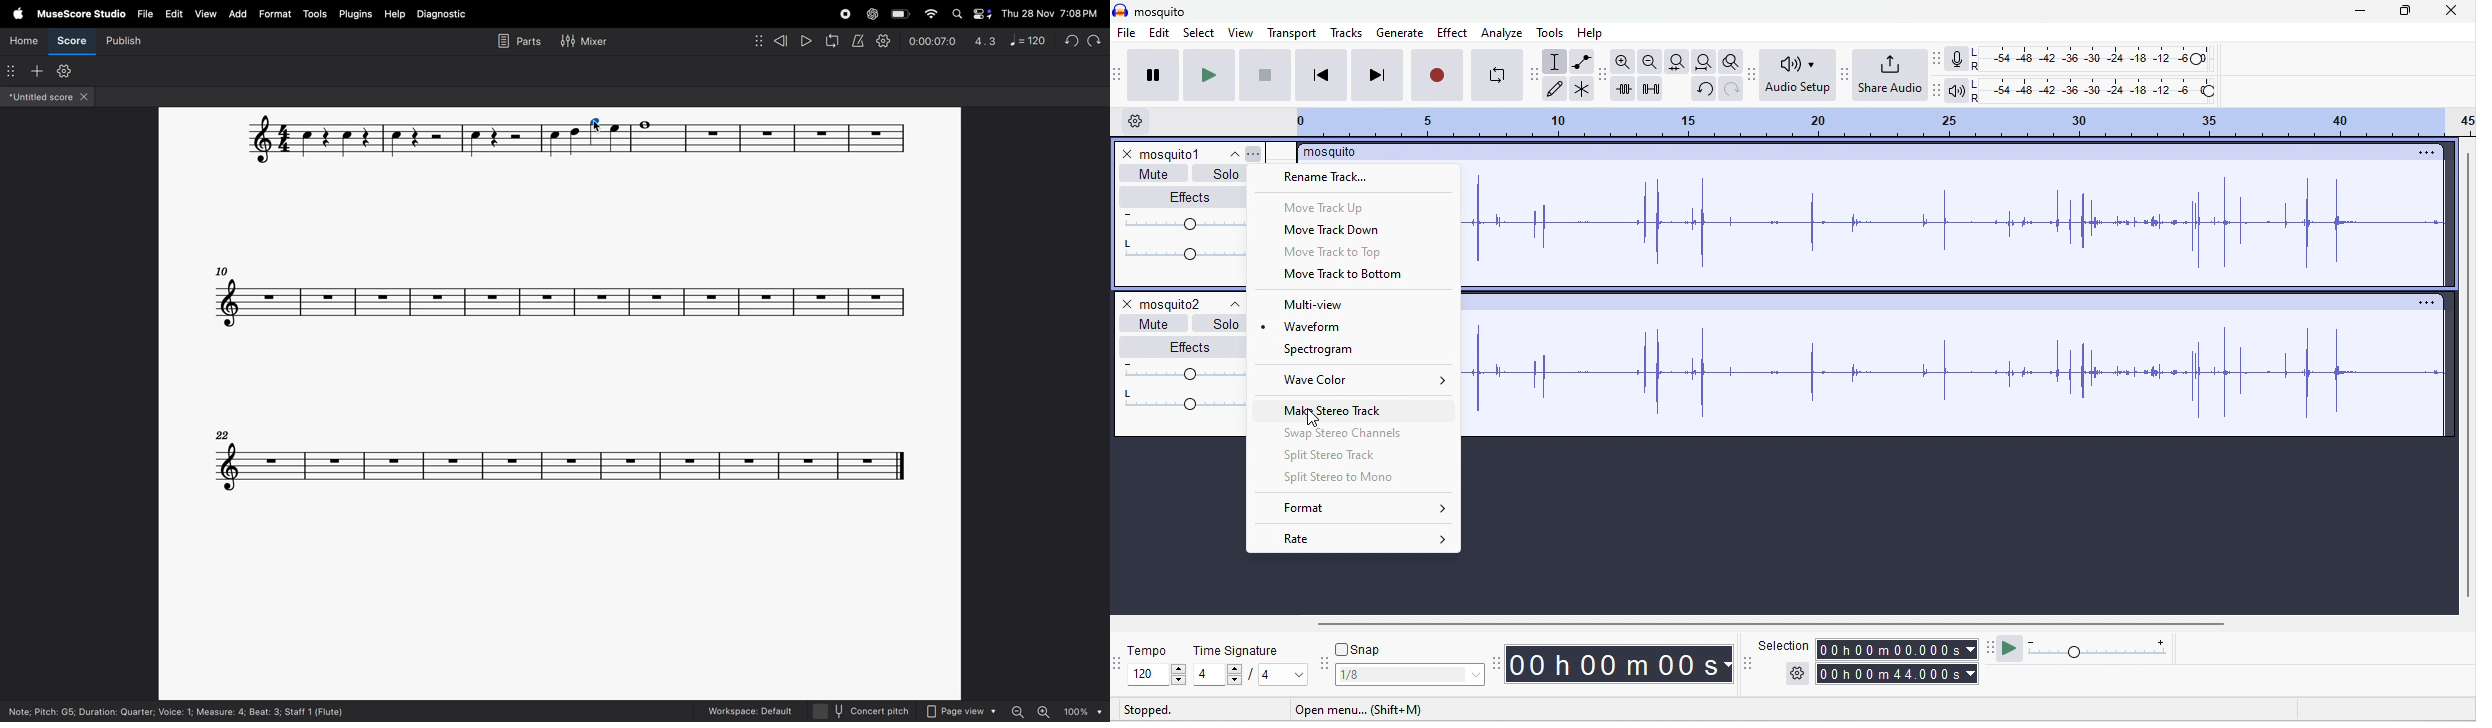 This screenshot has height=728, width=2492. I want to click on publish, so click(121, 40).